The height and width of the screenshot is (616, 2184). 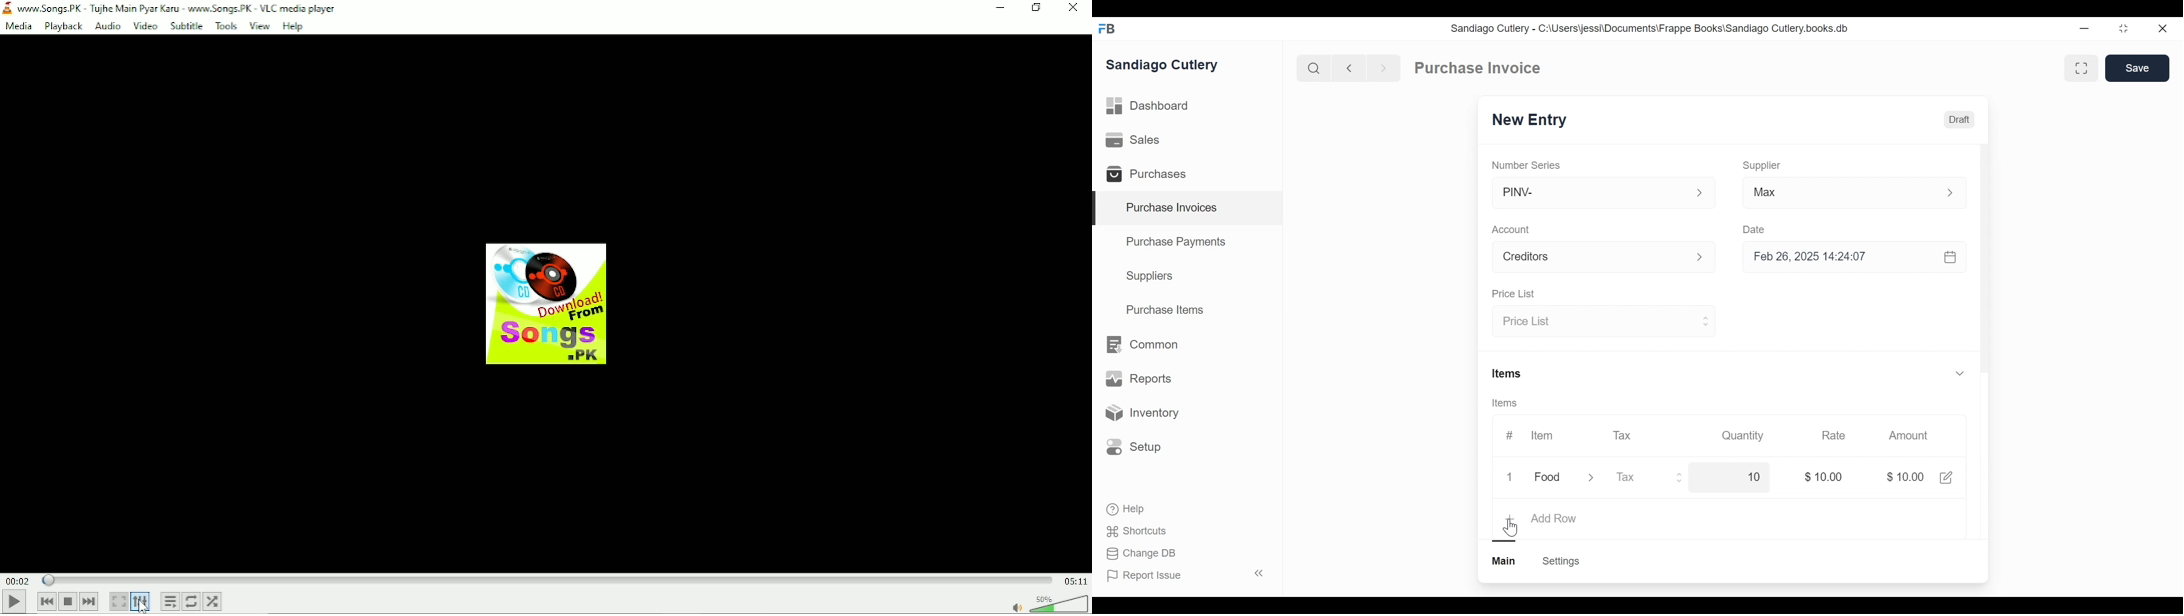 What do you see at coordinates (69, 601) in the screenshot?
I see `Stop playback` at bounding box center [69, 601].